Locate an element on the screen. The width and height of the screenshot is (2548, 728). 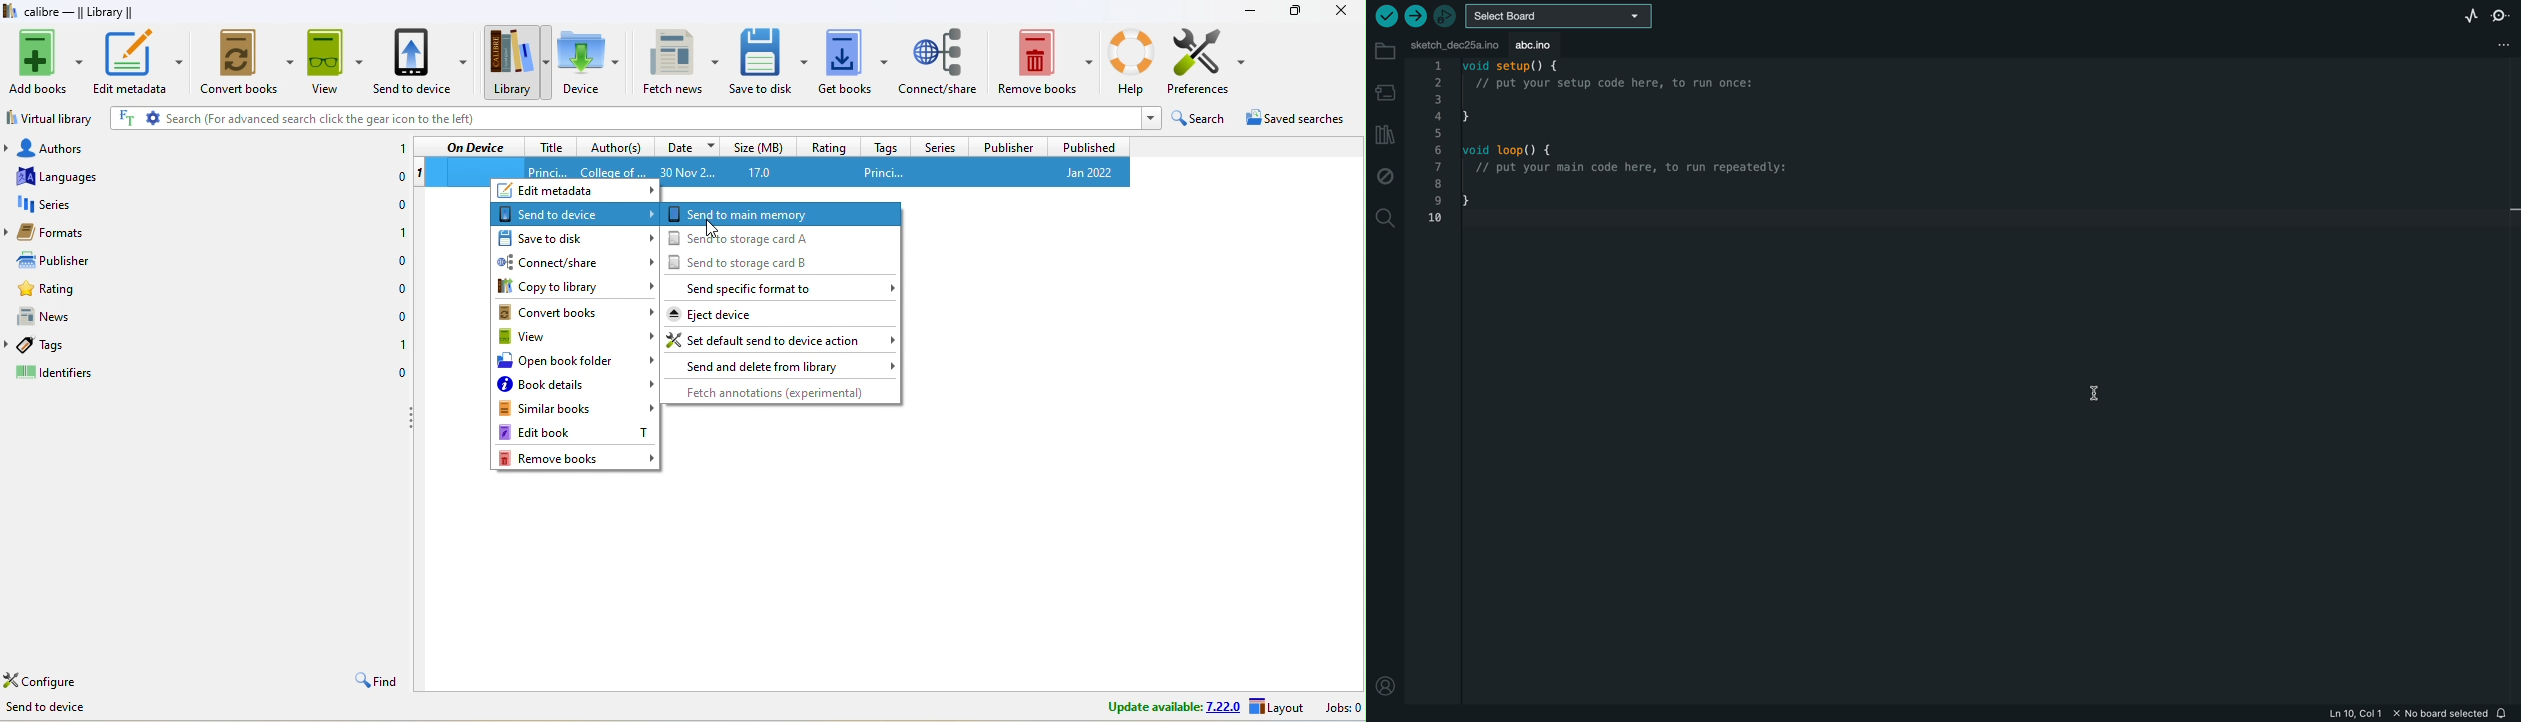
connect/share is located at coordinates (940, 59).